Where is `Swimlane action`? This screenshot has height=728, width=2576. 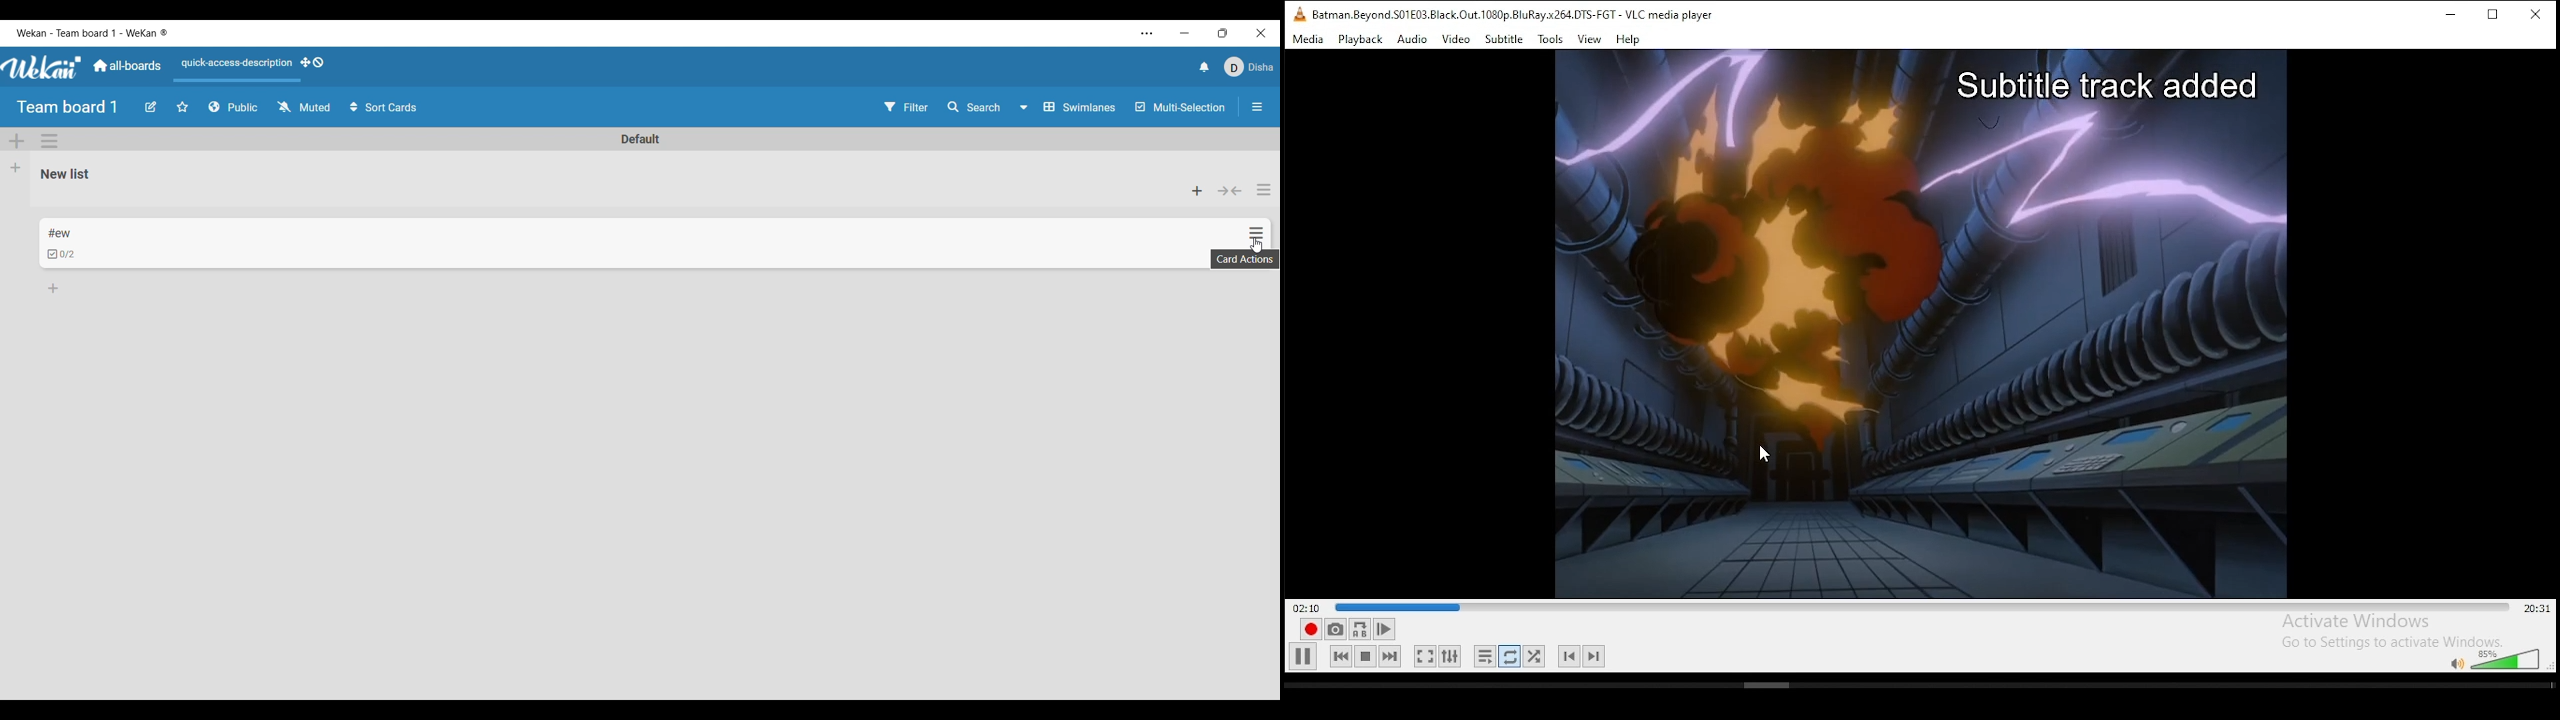
Swimlane action is located at coordinates (49, 141).